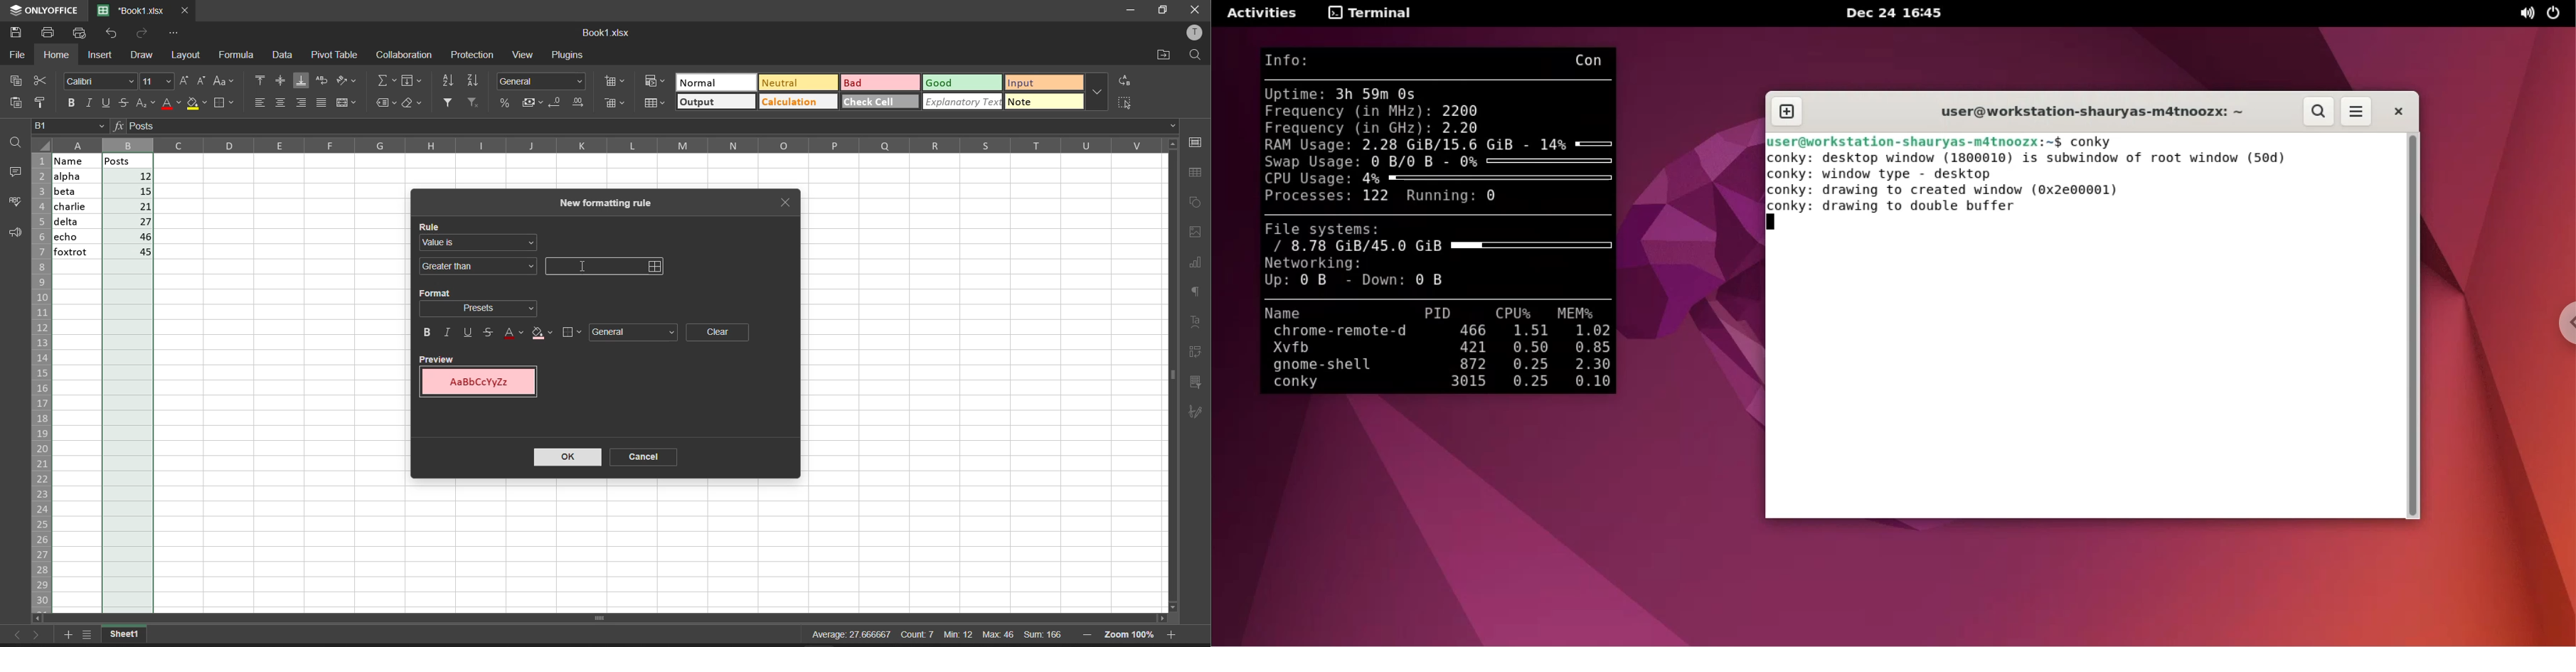 The width and height of the screenshot is (2576, 672). Describe the element at coordinates (612, 143) in the screenshot. I see `column name` at that location.